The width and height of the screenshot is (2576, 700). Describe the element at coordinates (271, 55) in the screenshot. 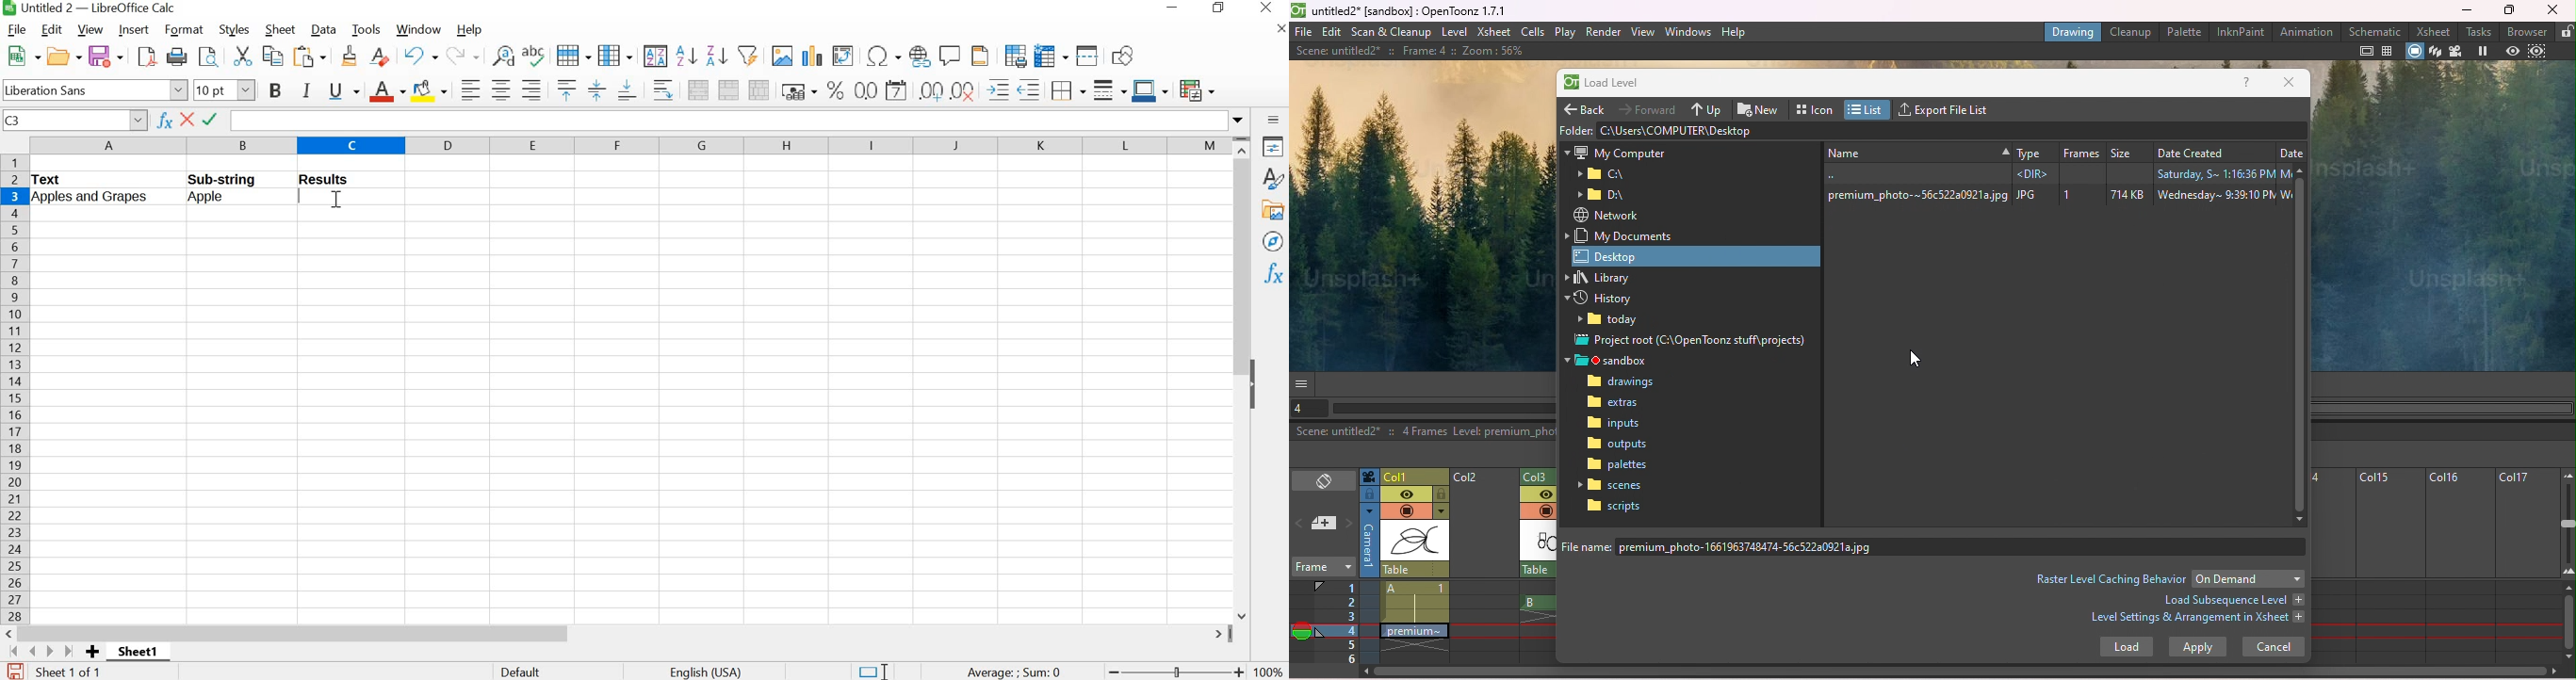

I see `copy` at that location.